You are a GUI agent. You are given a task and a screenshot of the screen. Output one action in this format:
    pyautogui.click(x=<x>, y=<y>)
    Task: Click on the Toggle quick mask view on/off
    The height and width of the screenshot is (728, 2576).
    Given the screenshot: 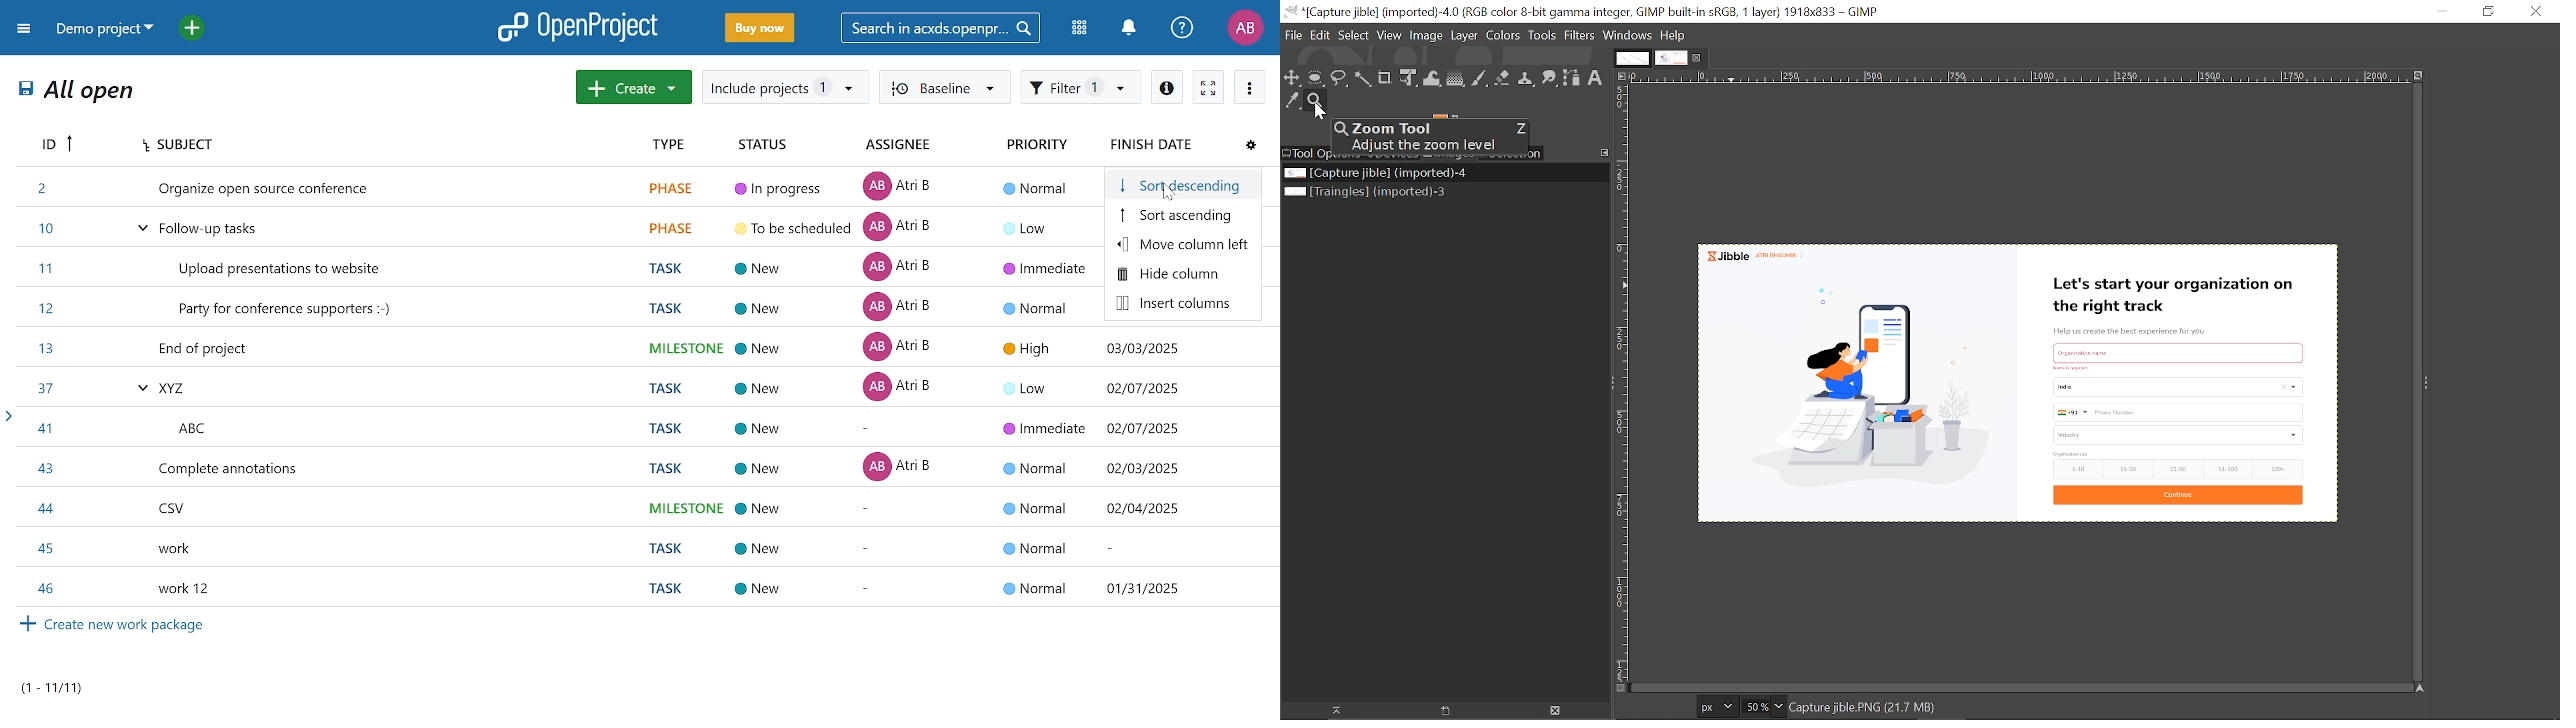 What is the action you would take?
    pyautogui.click(x=1620, y=689)
    